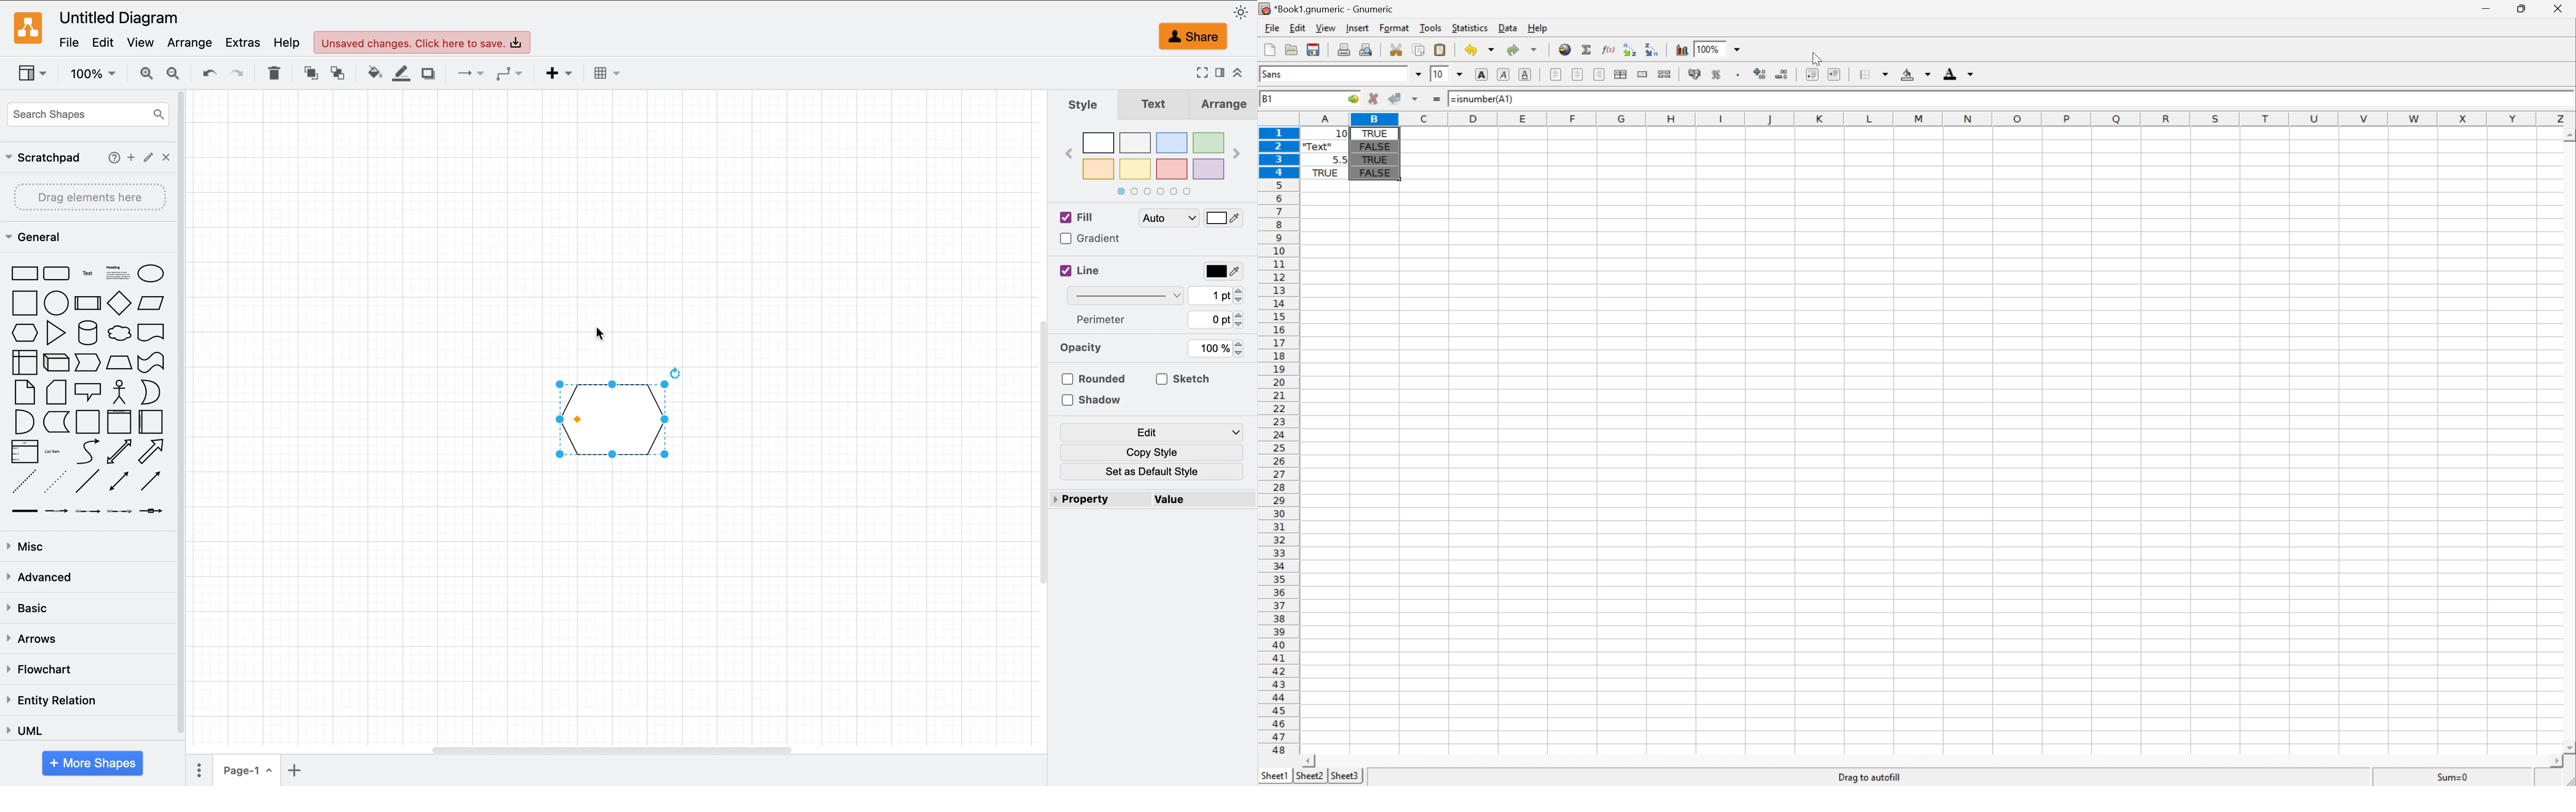 This screenshot has width=2576, height=812. What do you see at coordinates (557, 76) in the screenshot?
I see `insert` at bounding box center [557, 76].